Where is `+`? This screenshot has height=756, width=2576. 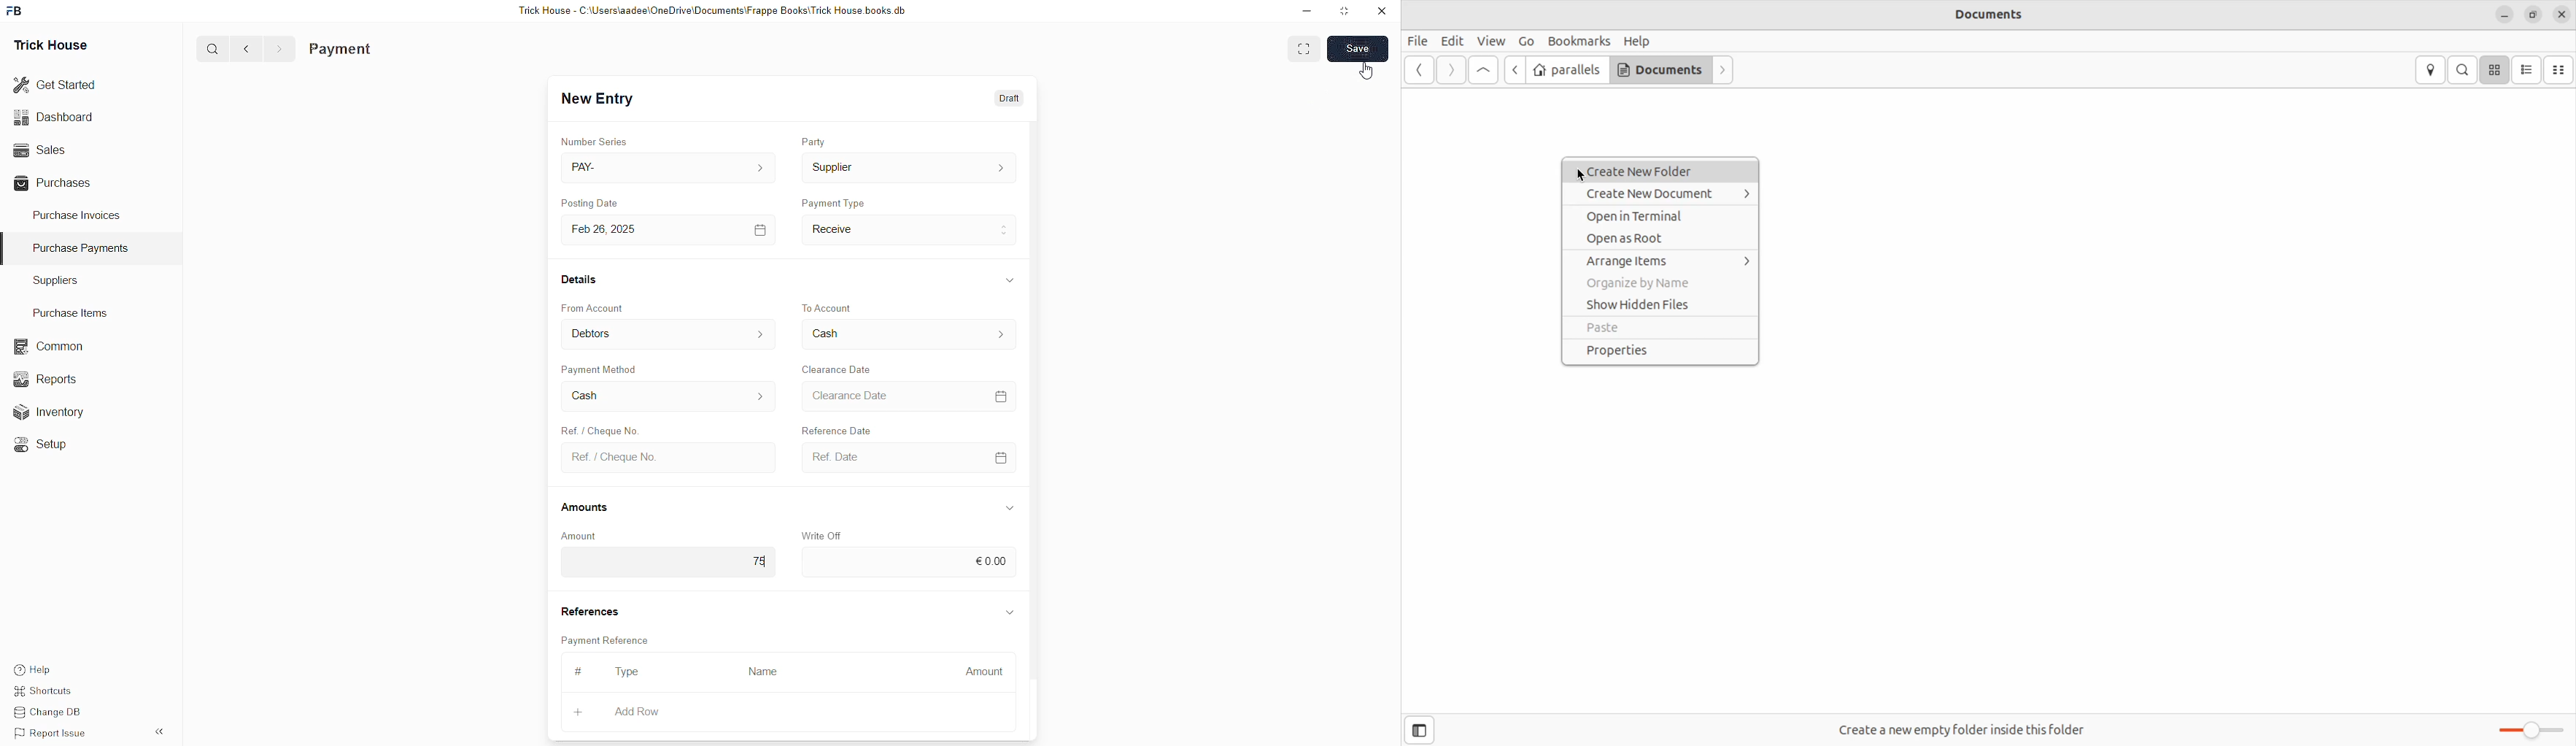
+ is located at coordinates (577, 712).